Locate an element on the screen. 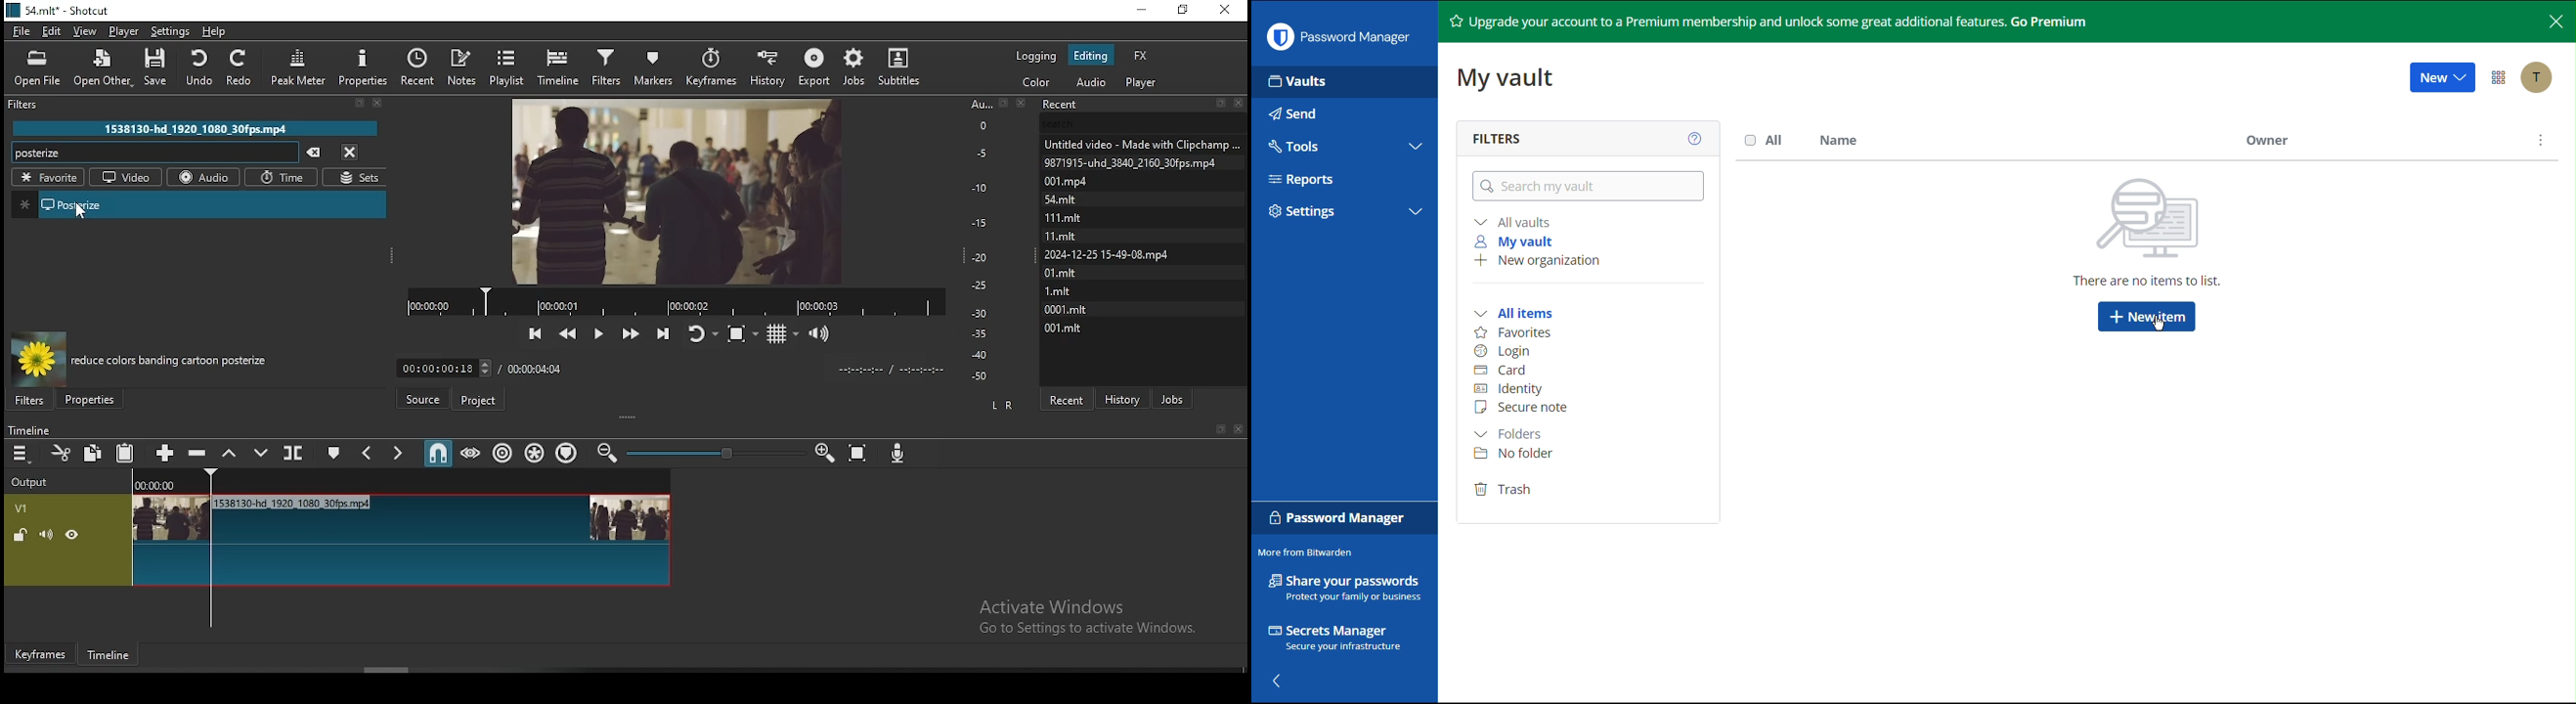  video track is located at coordinates (339, 538).